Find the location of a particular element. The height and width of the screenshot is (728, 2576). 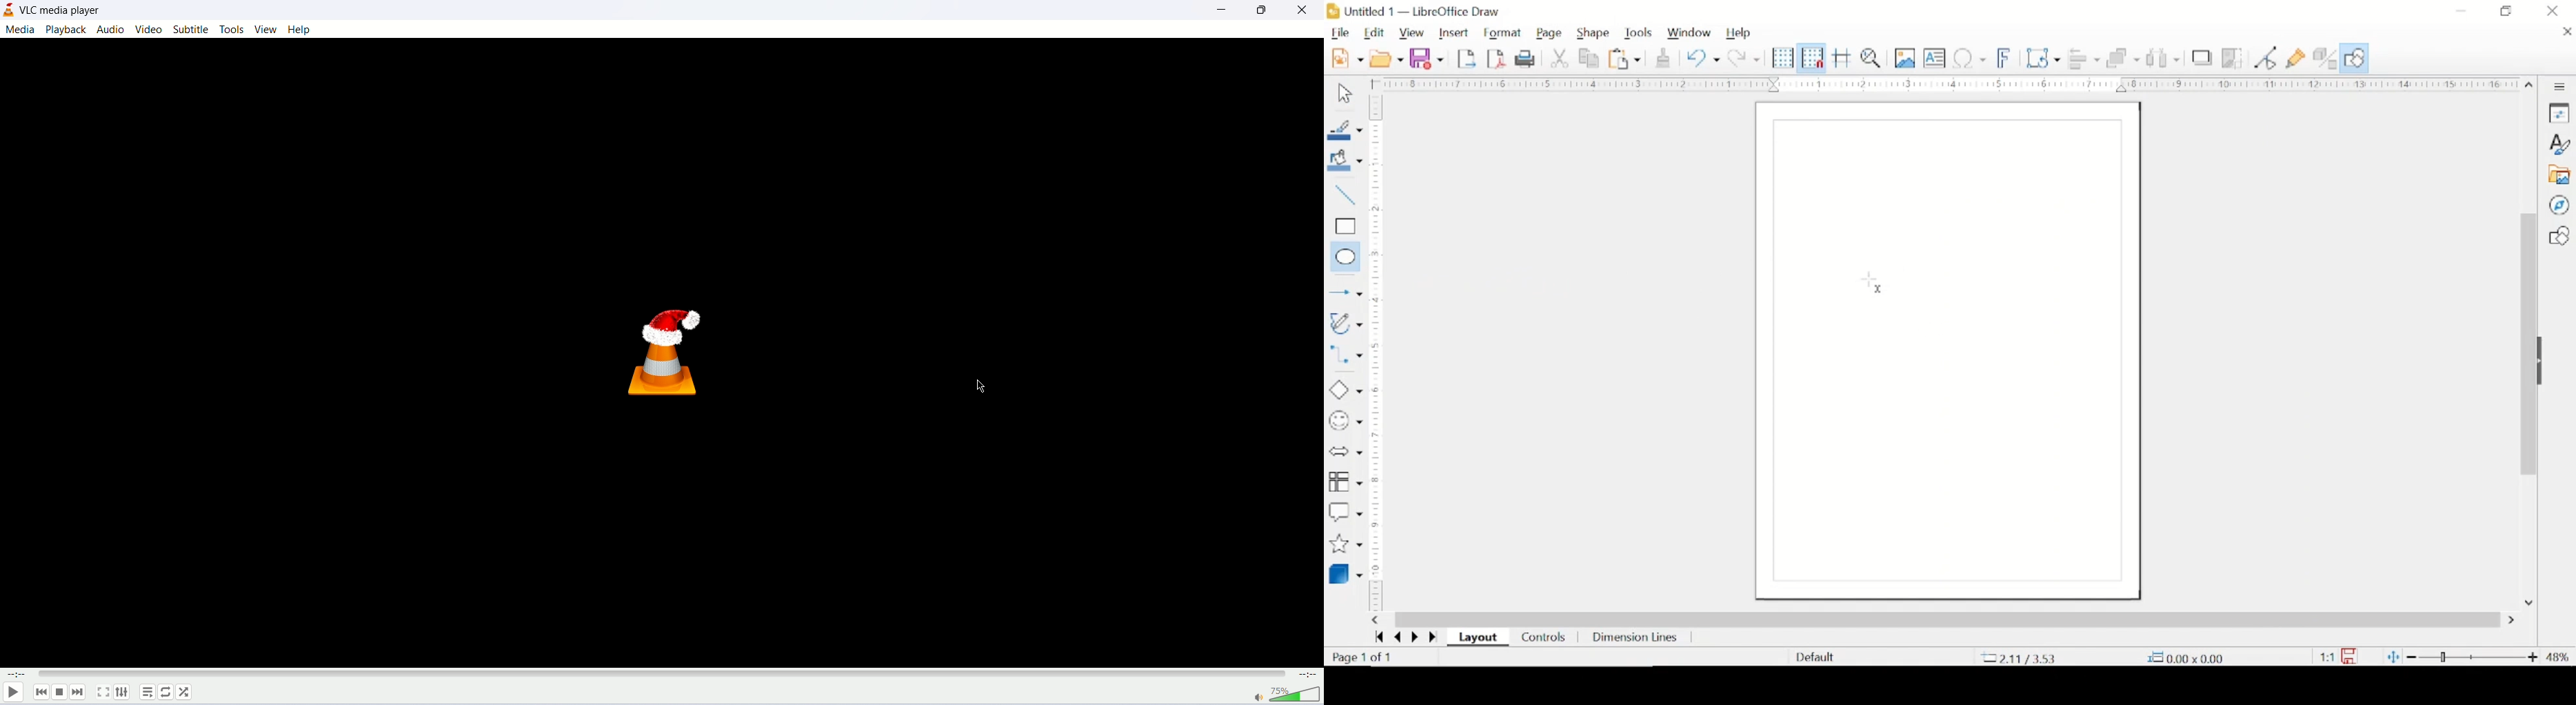

restore down is located at coordinates (2508, 11).